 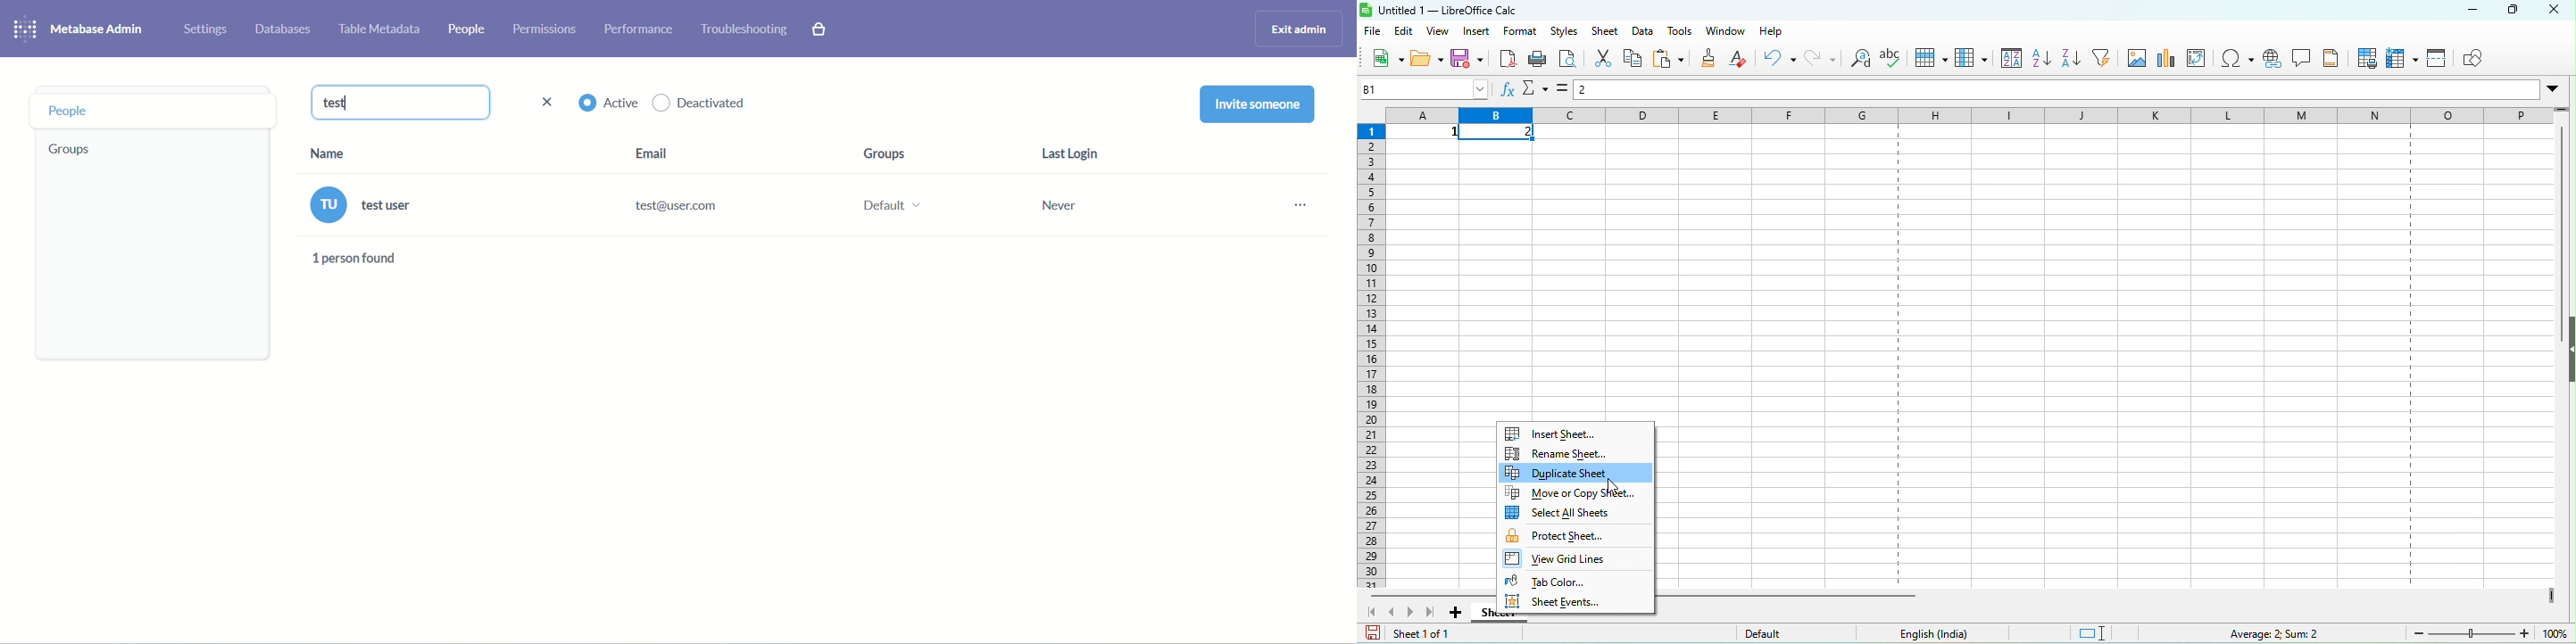 What do you see at coordinates (2556, 15) in the screenshot?
I see `close` at bounding box center [2556, 15].